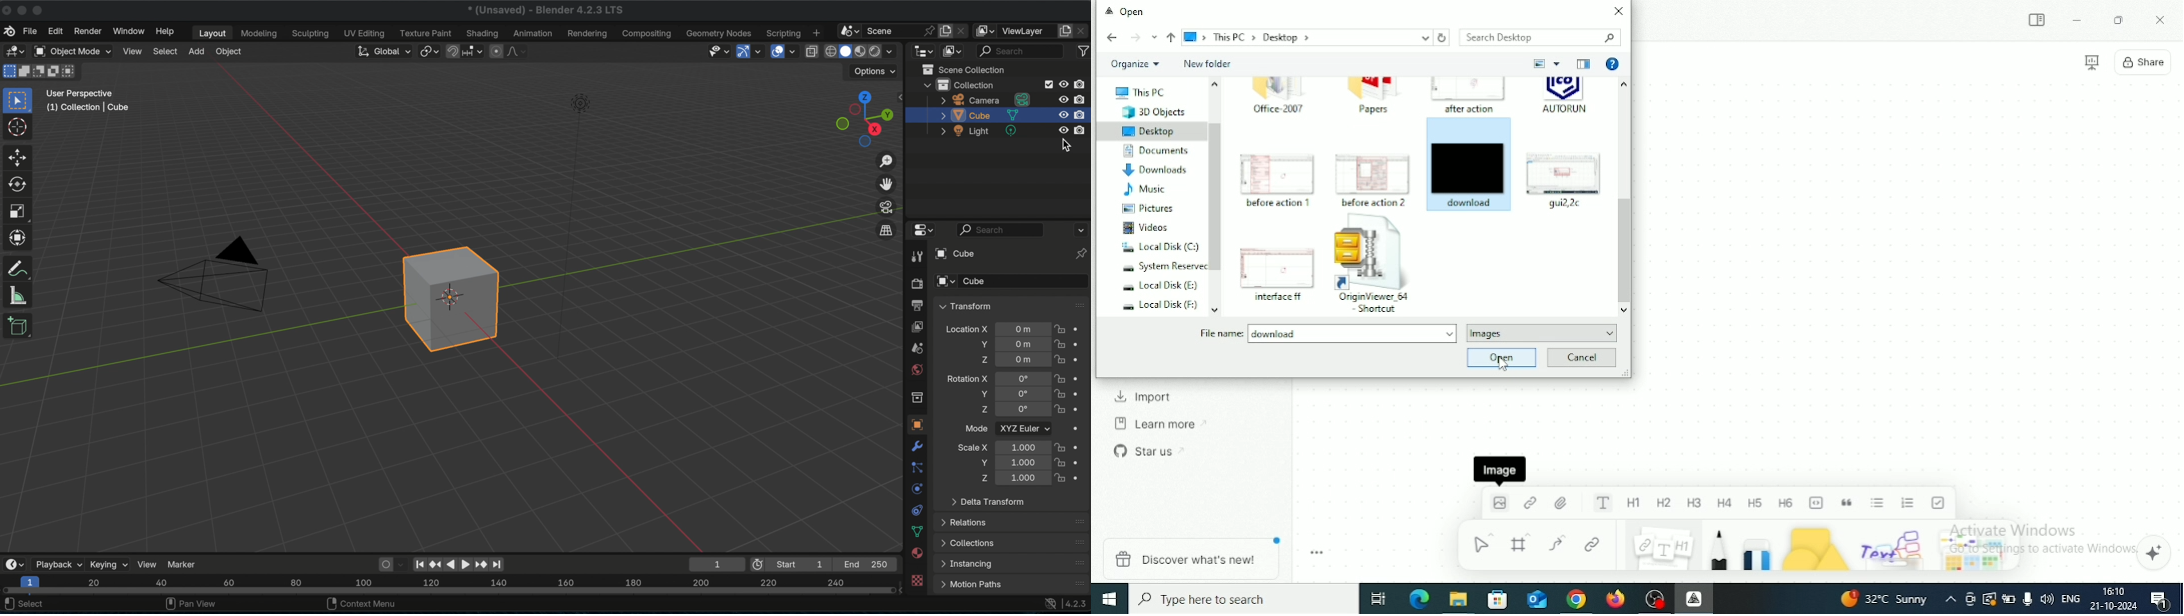 The image size is (2184, 616). Describe the element at coordinates (1059, 408) in the screenshot. I see `lock rotation` at that location.